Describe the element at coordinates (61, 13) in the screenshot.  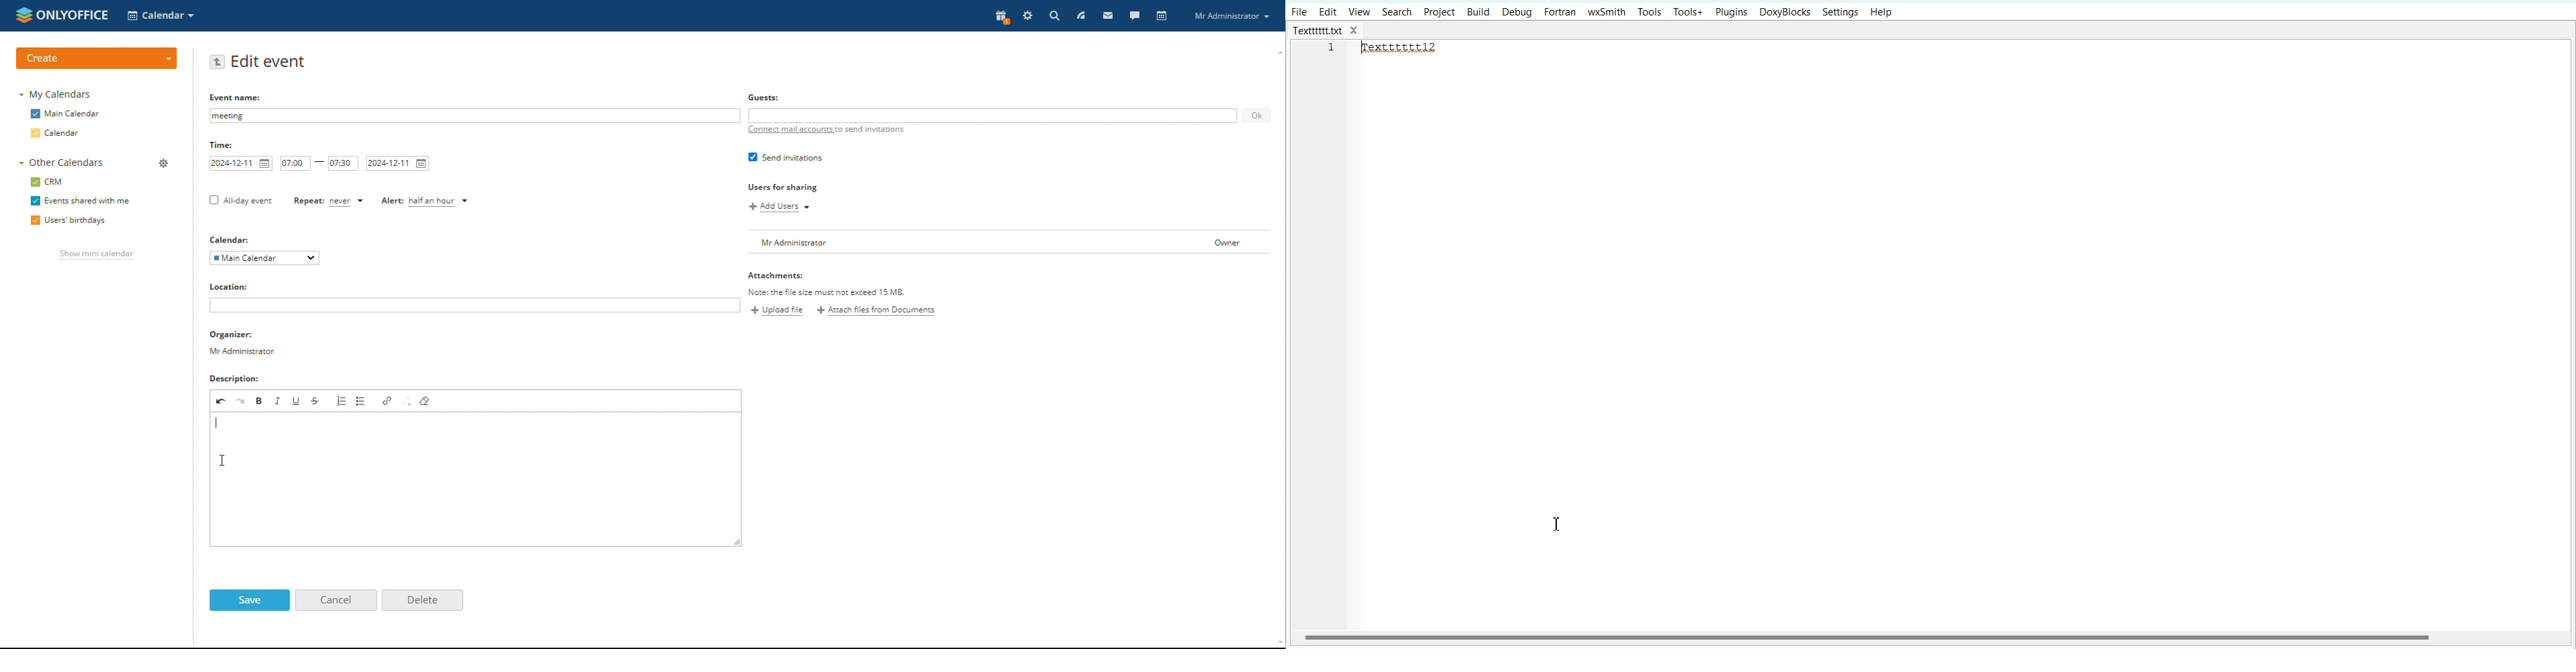
I see `logo` at that location.